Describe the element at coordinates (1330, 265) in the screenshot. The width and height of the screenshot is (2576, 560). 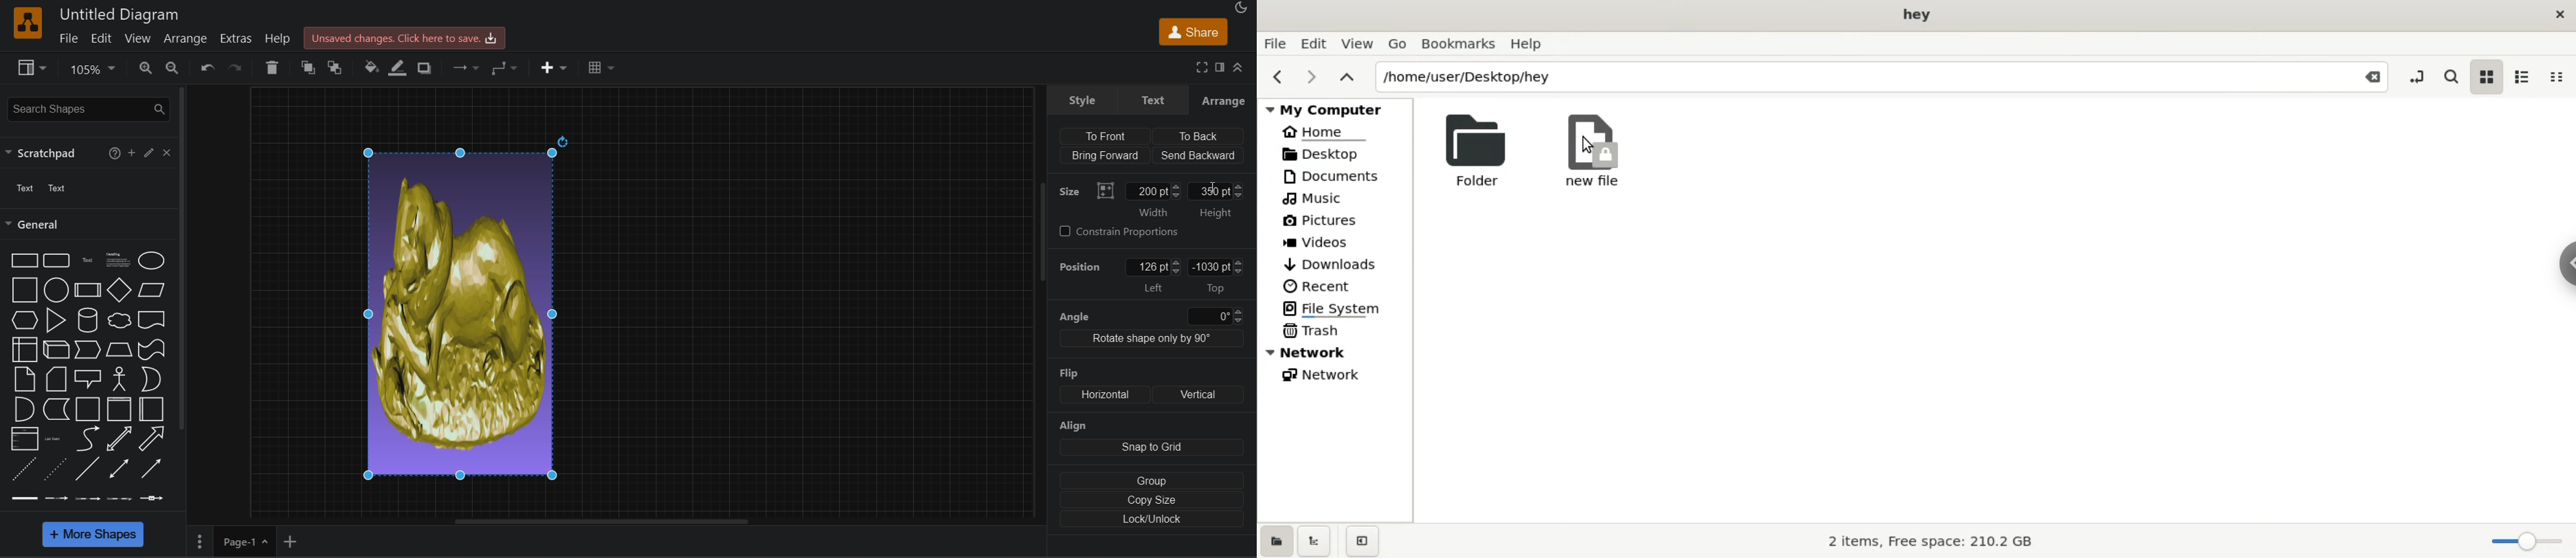
I see `Downloads` at that location.